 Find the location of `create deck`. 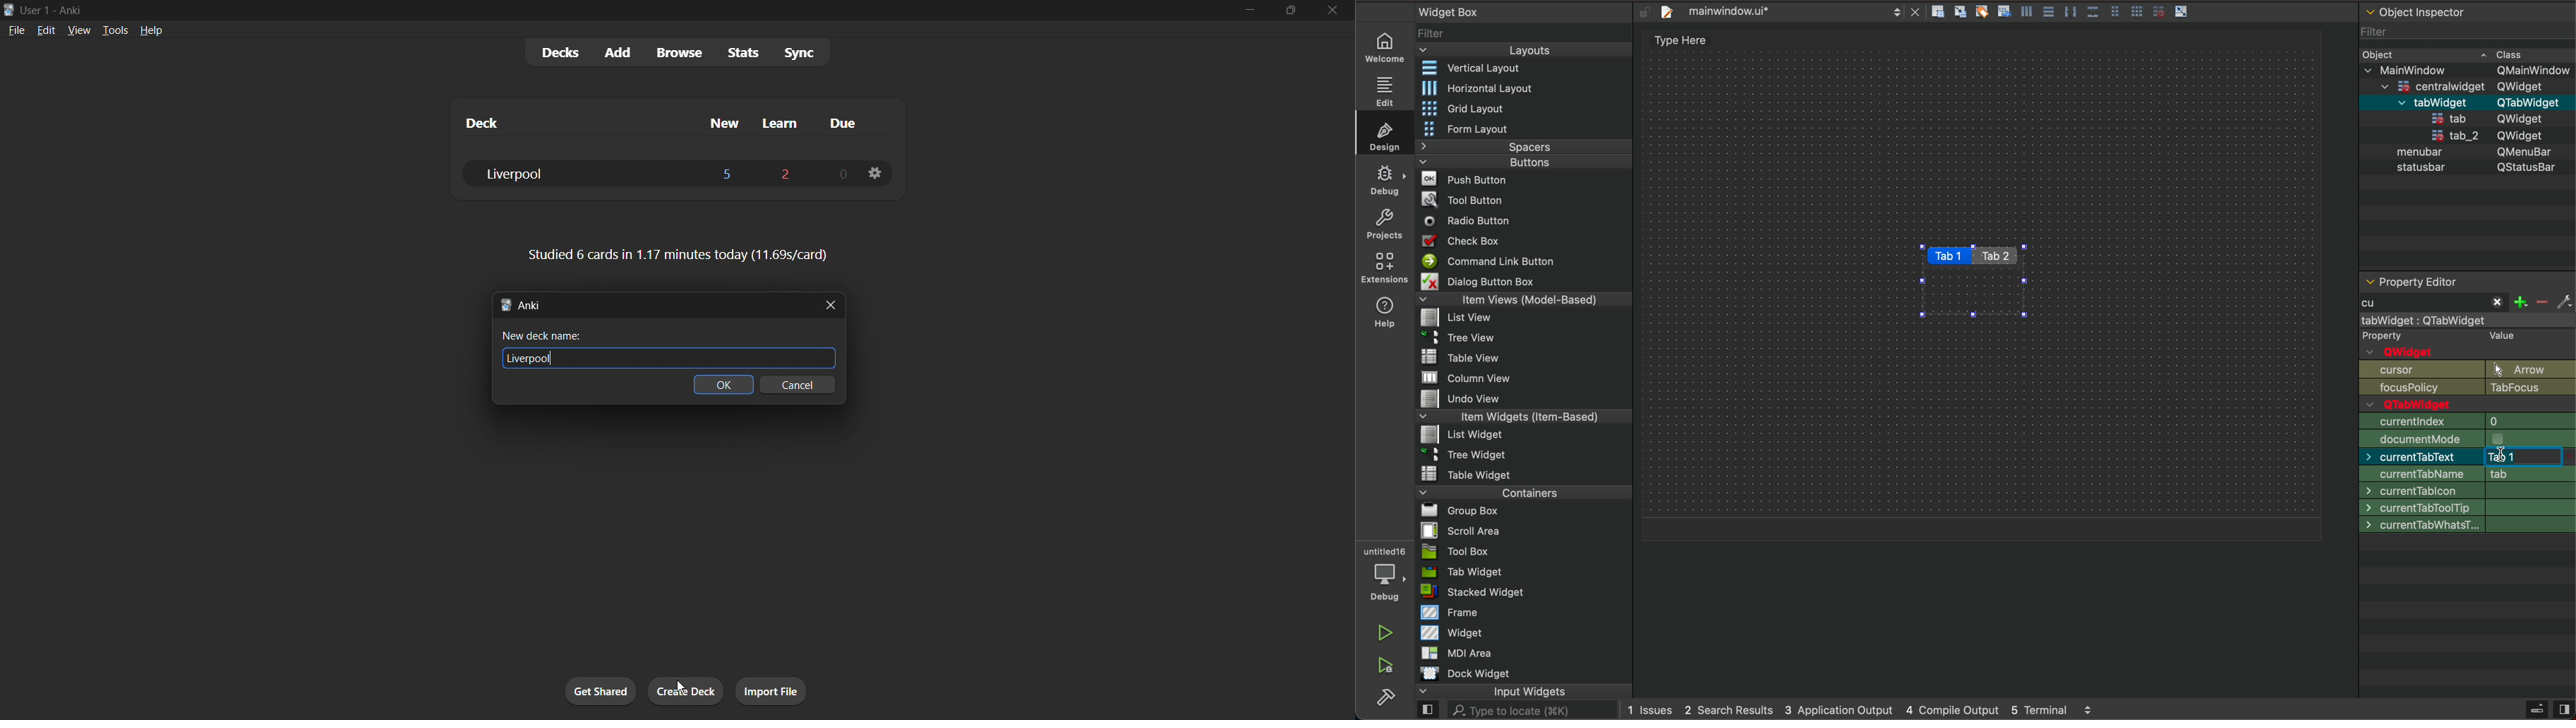

create deck is located at coordinates (685, 690).